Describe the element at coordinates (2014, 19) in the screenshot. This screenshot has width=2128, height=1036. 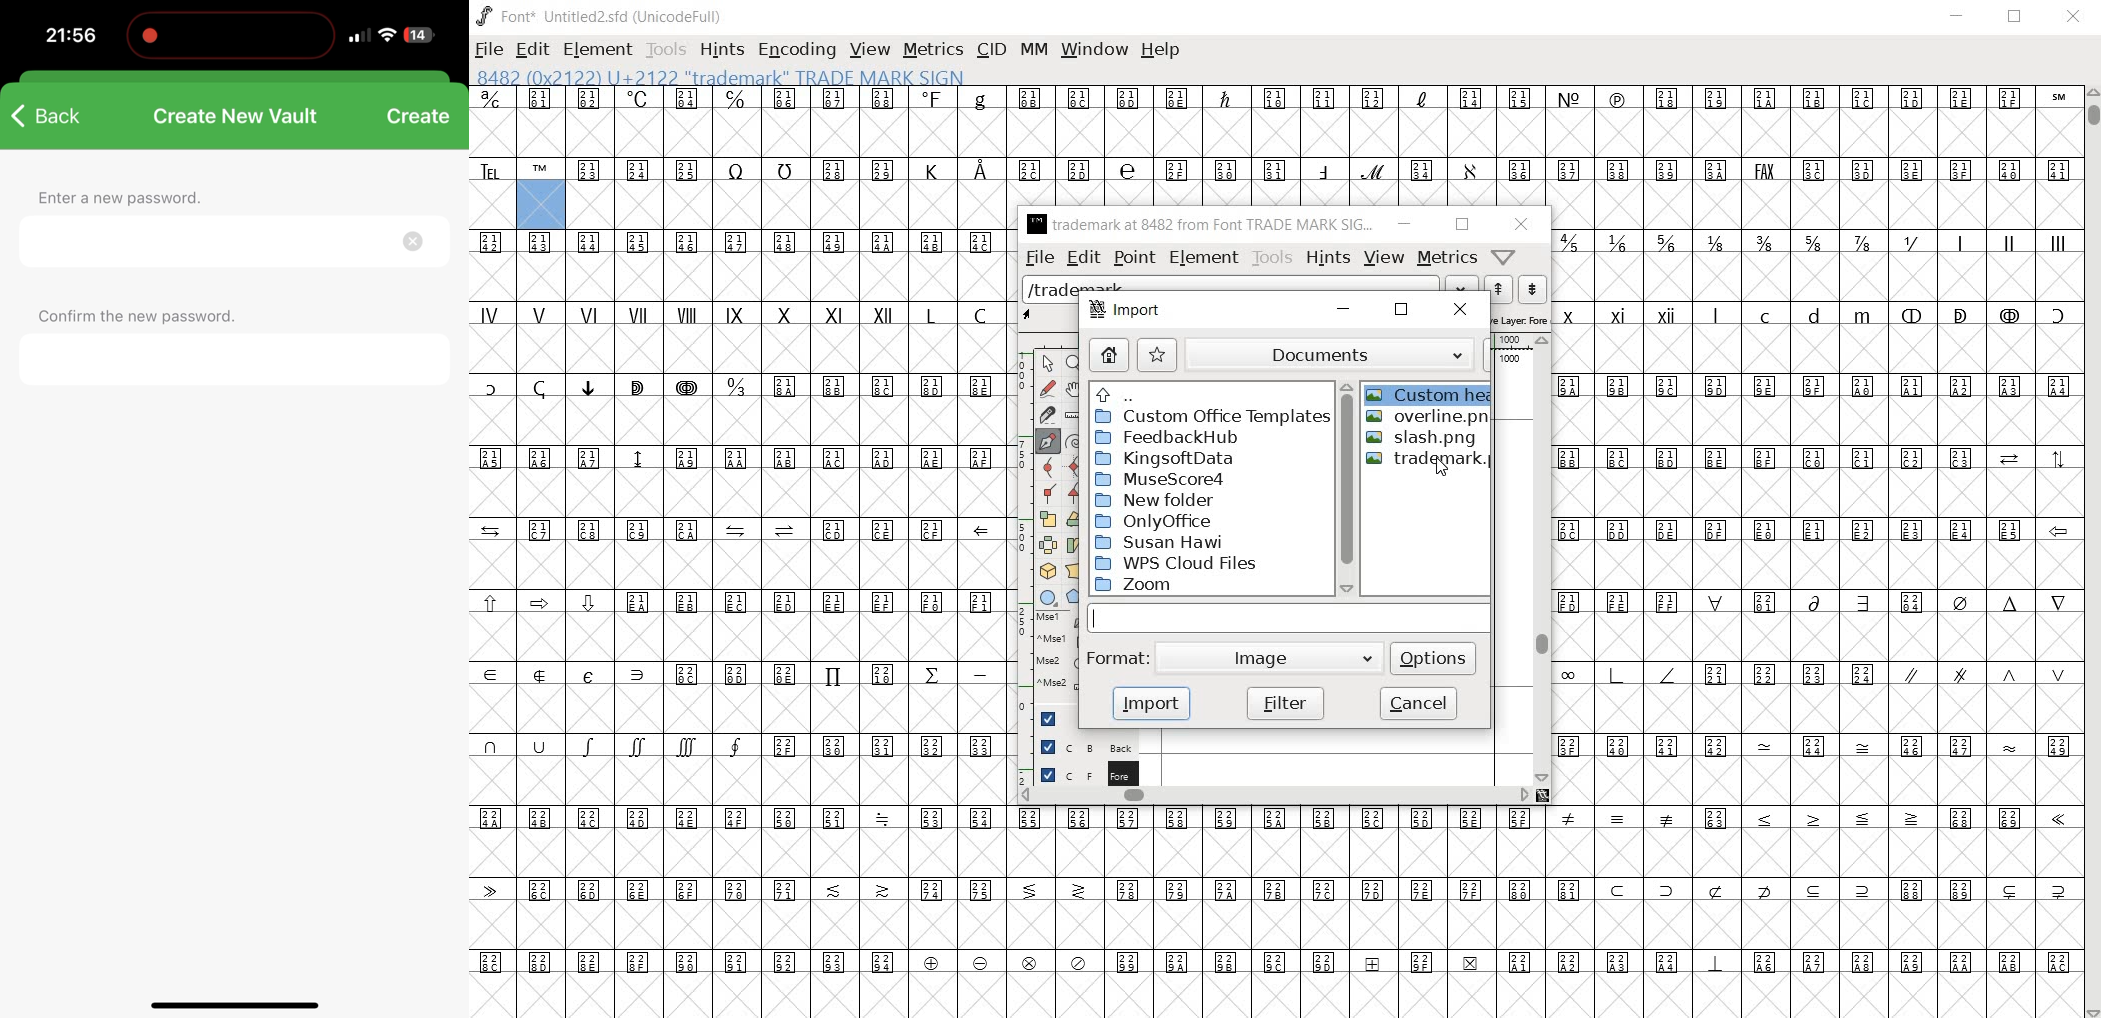
I see `RESTORE` at that location.